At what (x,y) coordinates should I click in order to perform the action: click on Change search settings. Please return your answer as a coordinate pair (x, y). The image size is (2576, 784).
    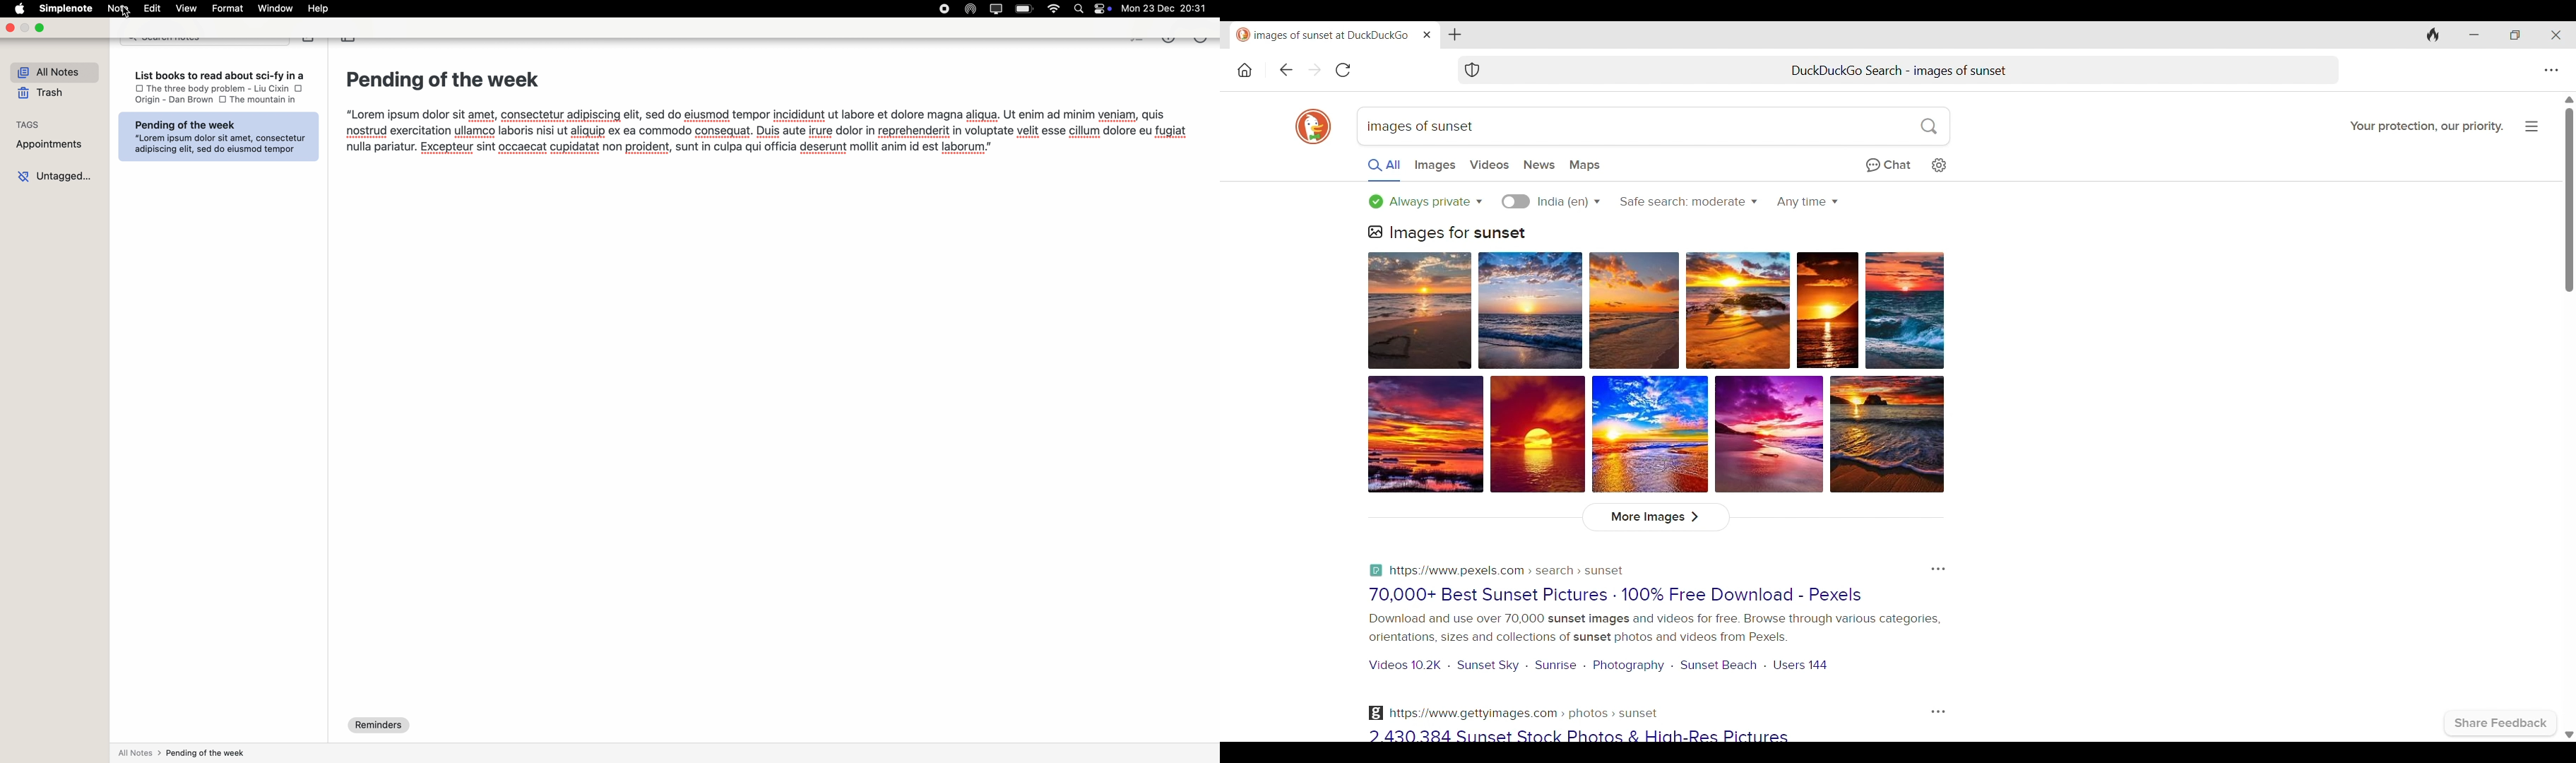
    Looking at the image, I should click on (1939, 165).